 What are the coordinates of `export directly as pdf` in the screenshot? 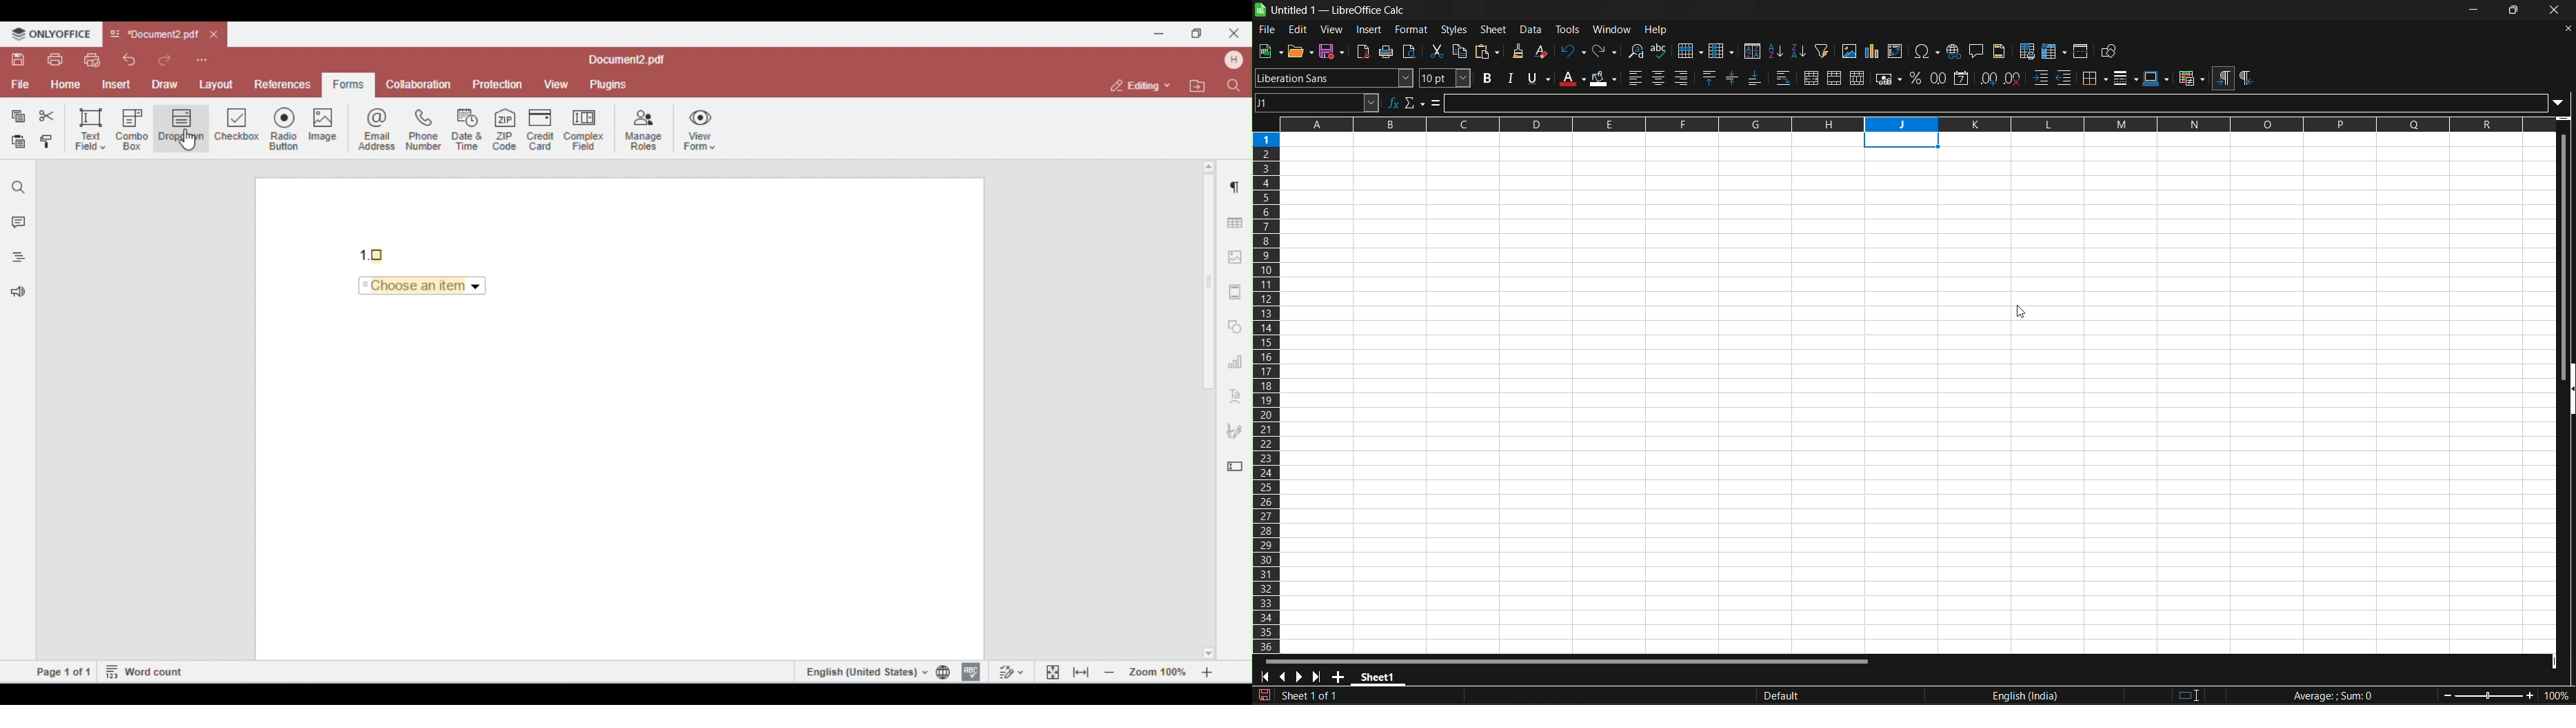 It's located at (1362, 52).